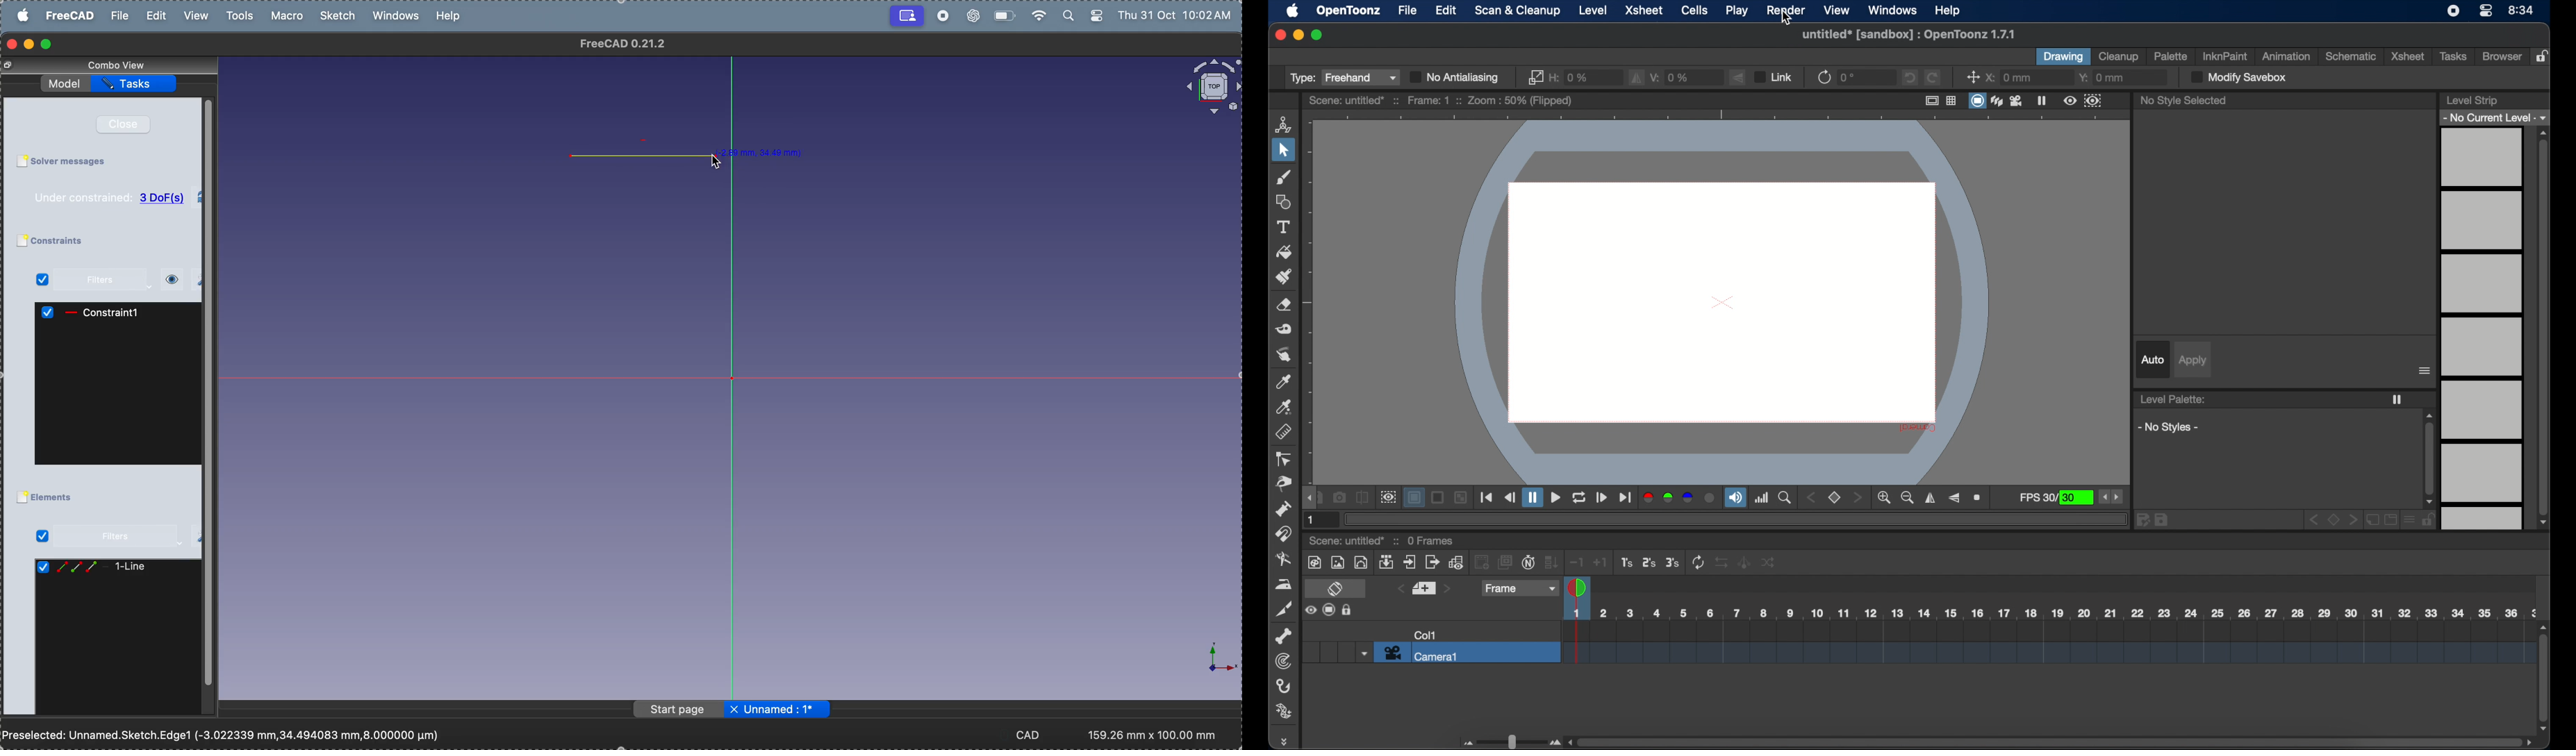 The width and height of the screenshot is (2576, 756). What do you see at coordinates (1679, 498) in the screenshot?
I see `color channels` at bounding box center [1679, 498].